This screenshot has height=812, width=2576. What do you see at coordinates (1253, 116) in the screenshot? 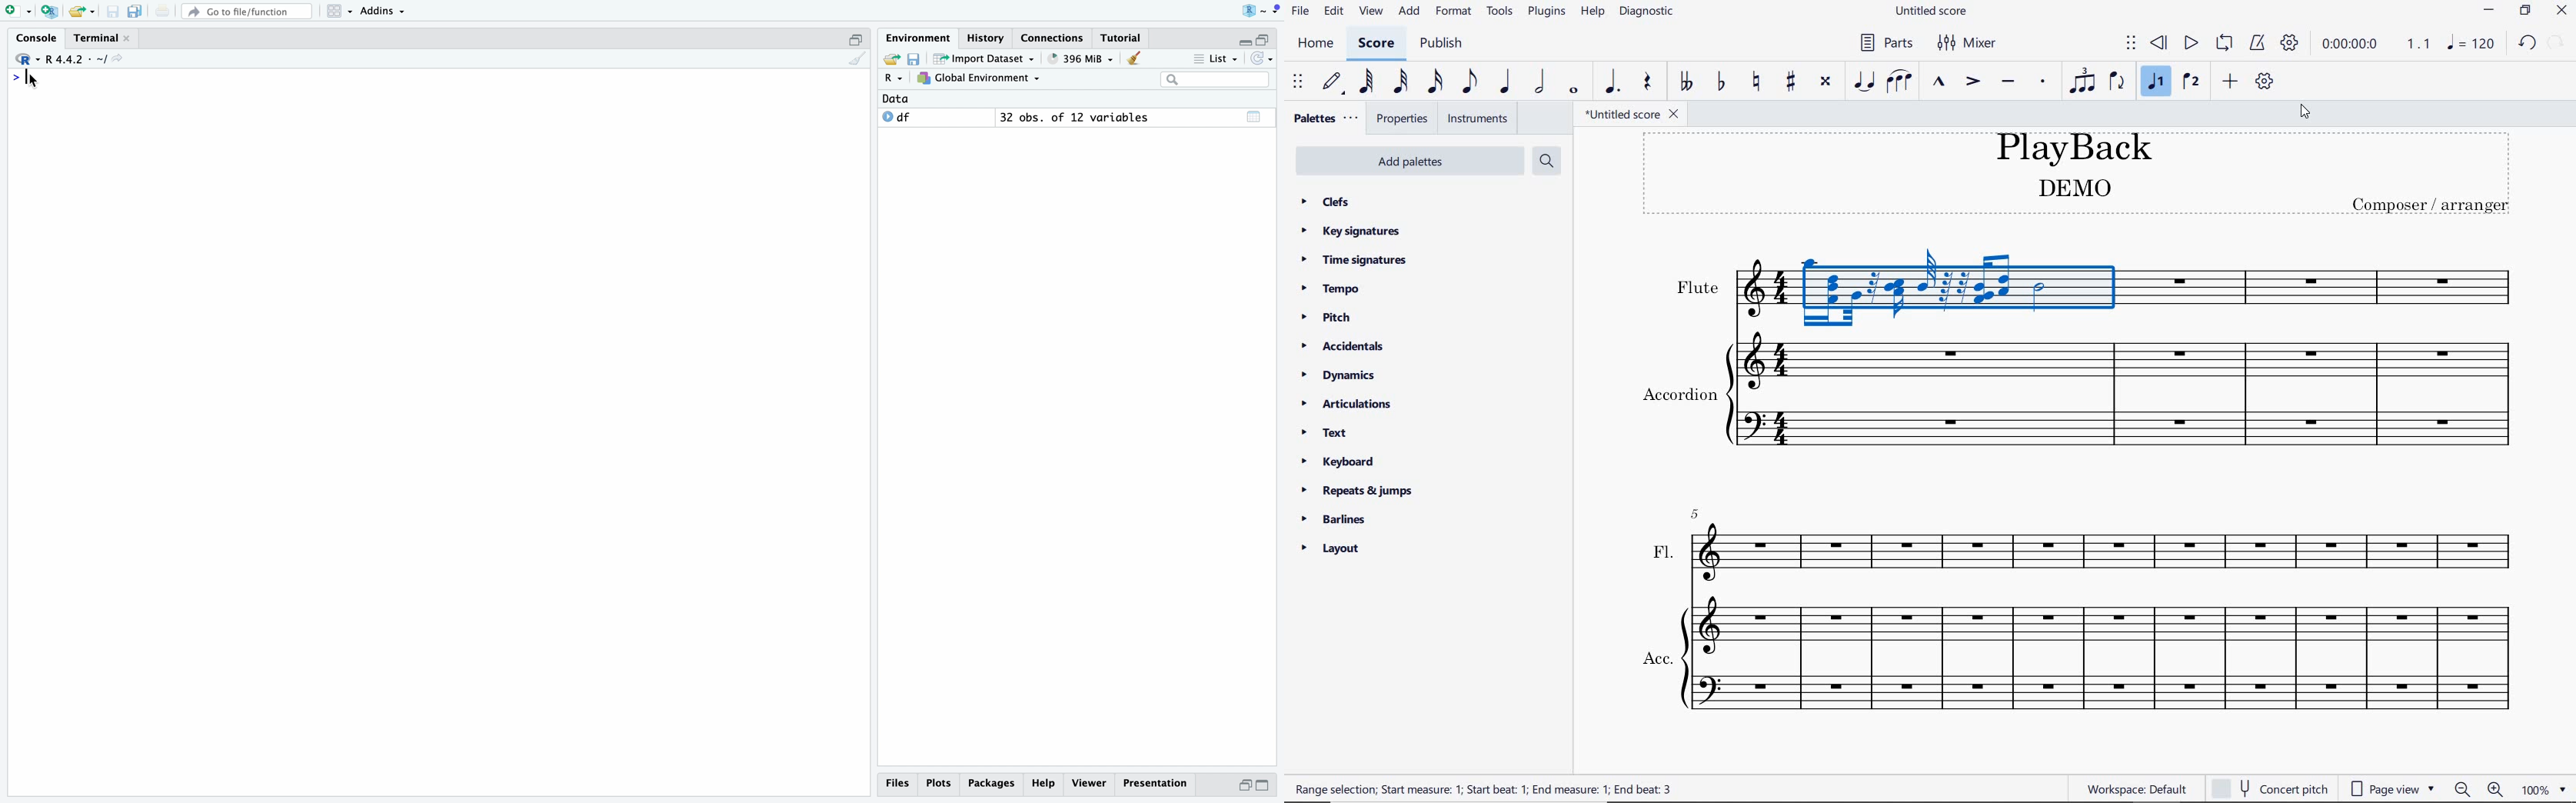
I see `table view` at bounding box center [1253, 116].